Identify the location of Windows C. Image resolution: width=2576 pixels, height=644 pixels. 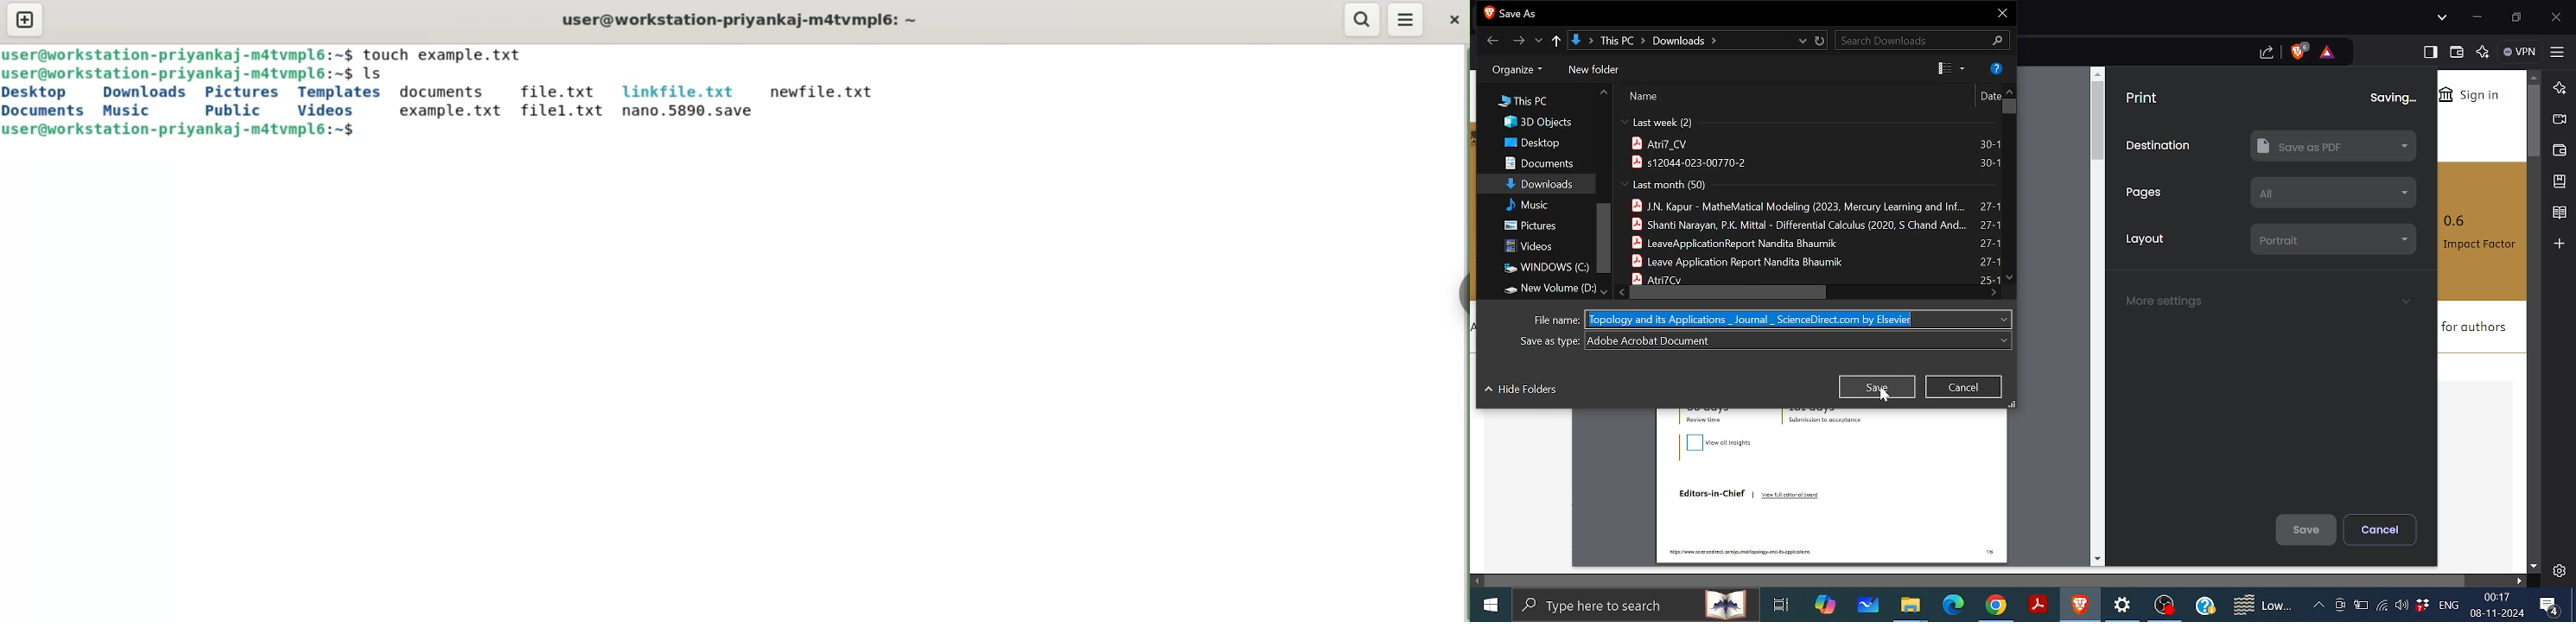
(1542, 269).